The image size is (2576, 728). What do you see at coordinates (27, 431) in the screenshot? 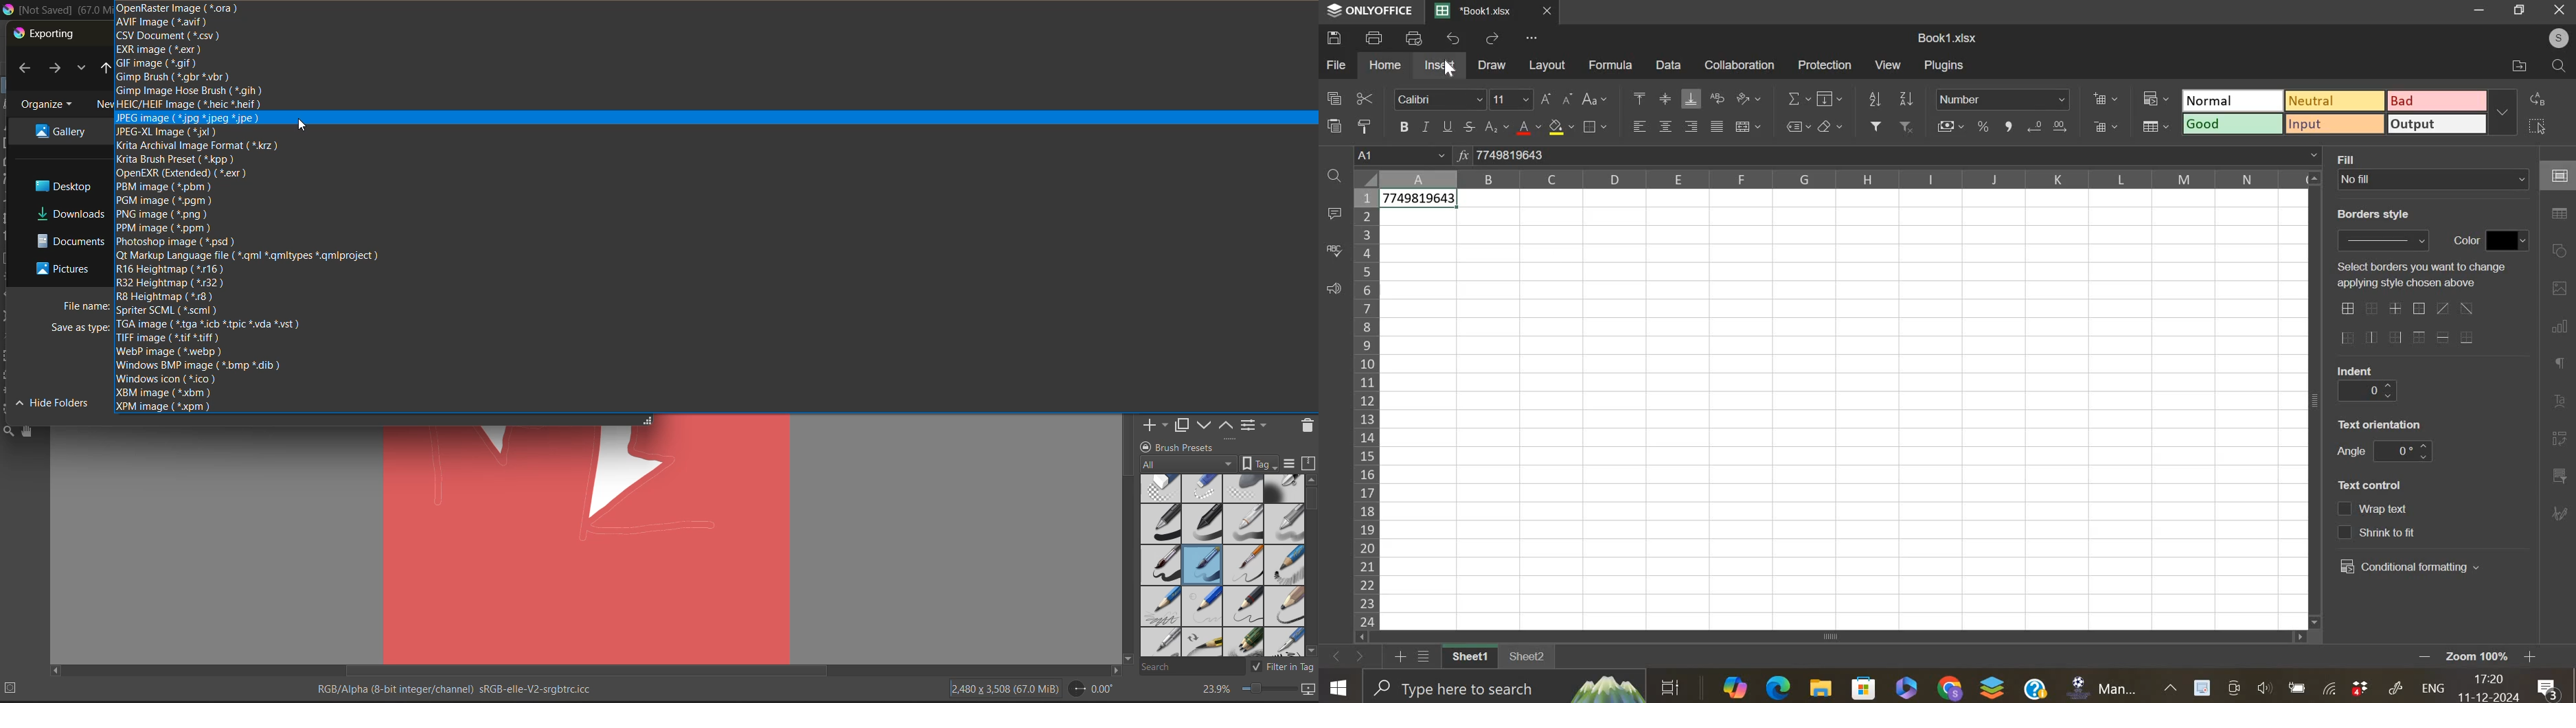
I see `tools` at bounding box center [27, 431].